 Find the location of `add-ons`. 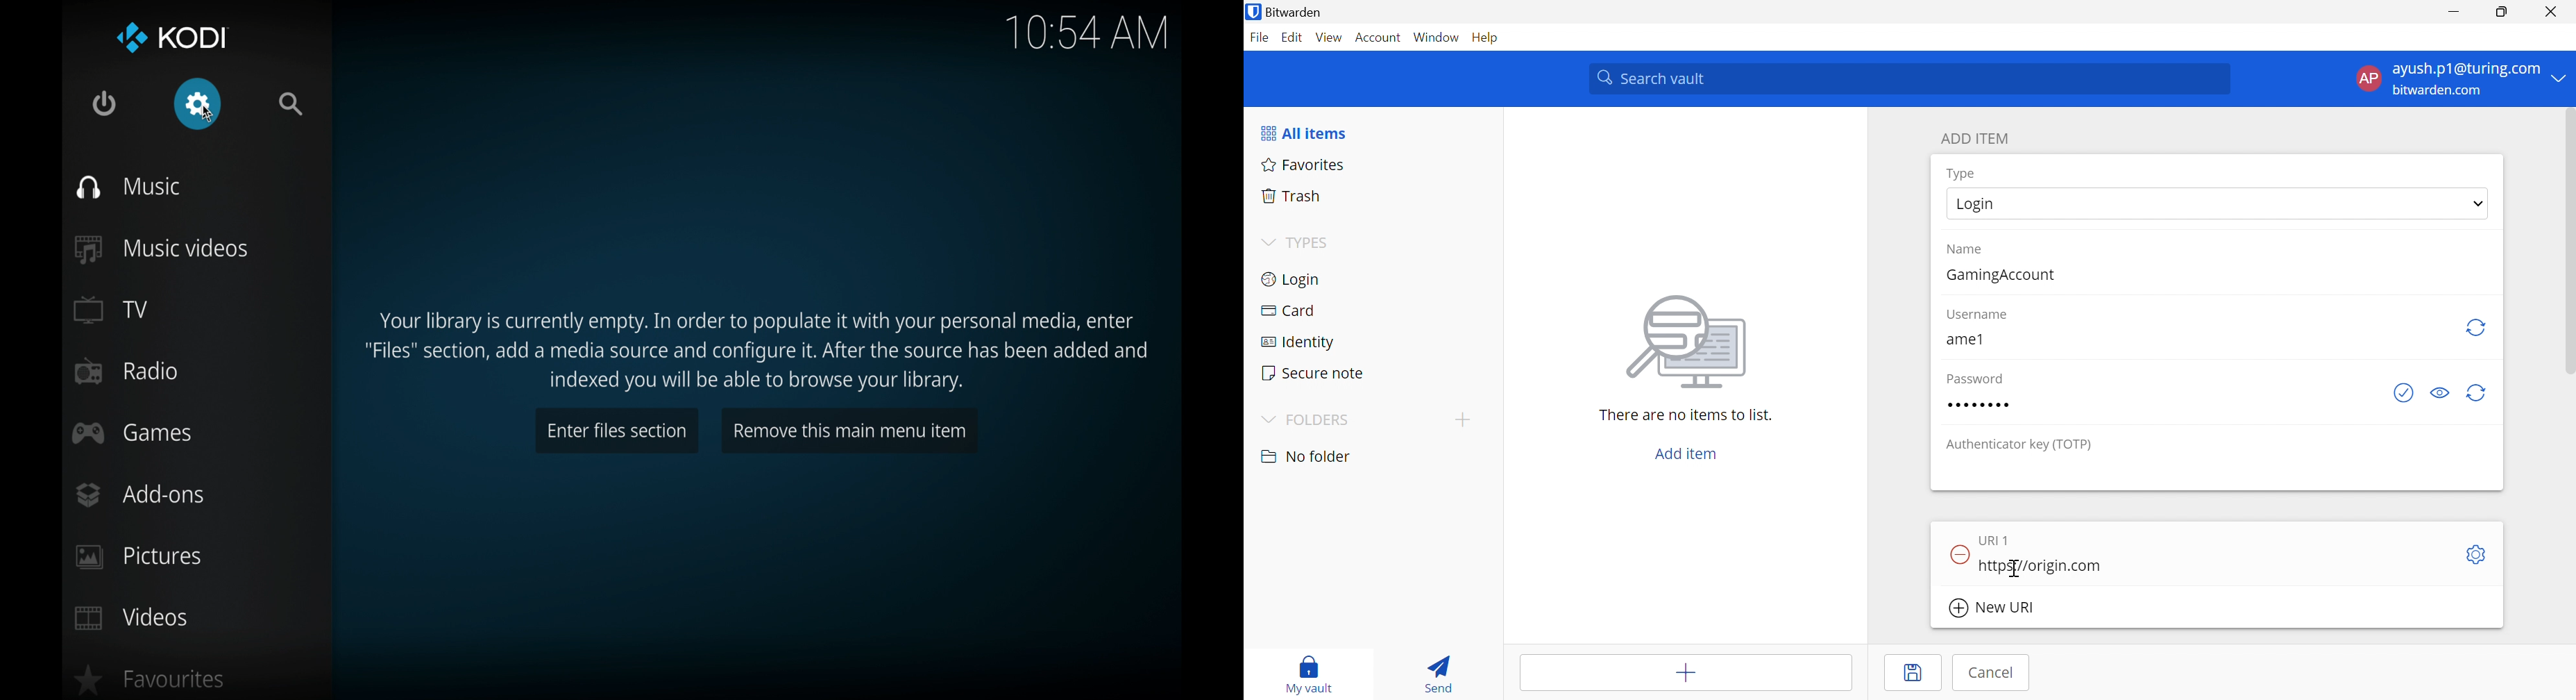

add-ons is located at coordinates (139, 495).